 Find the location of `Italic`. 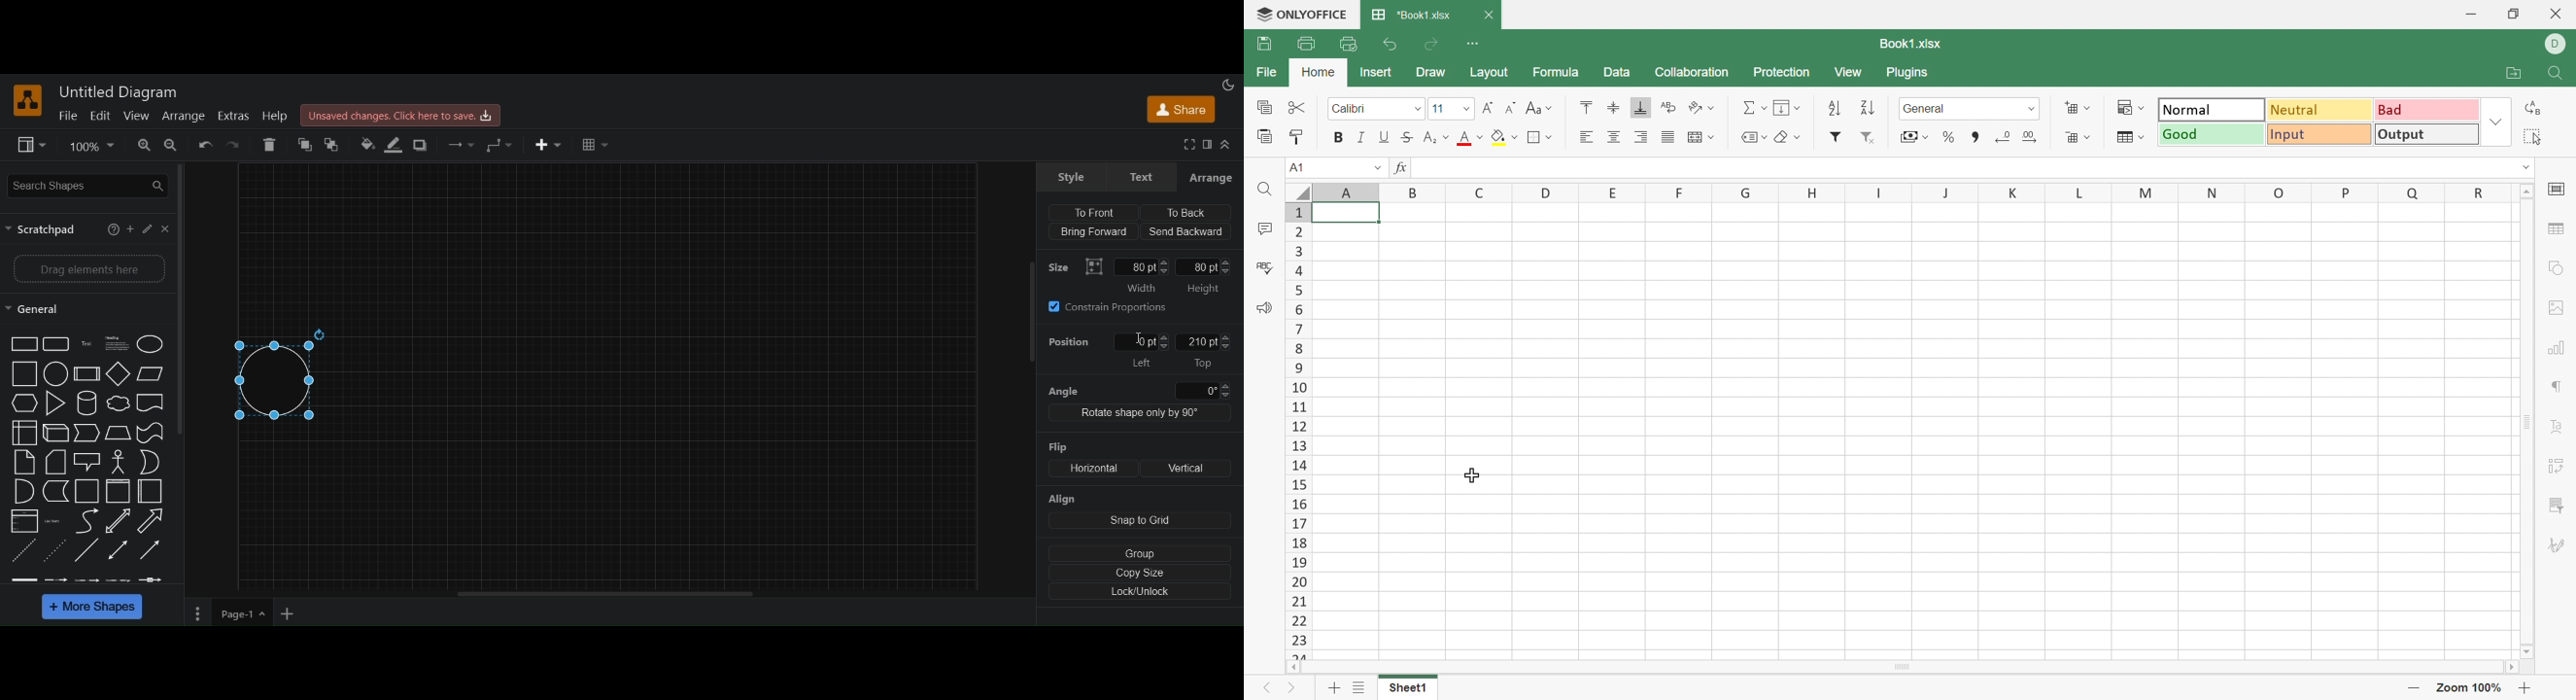

Italic is located at coordinates (1362, 136).